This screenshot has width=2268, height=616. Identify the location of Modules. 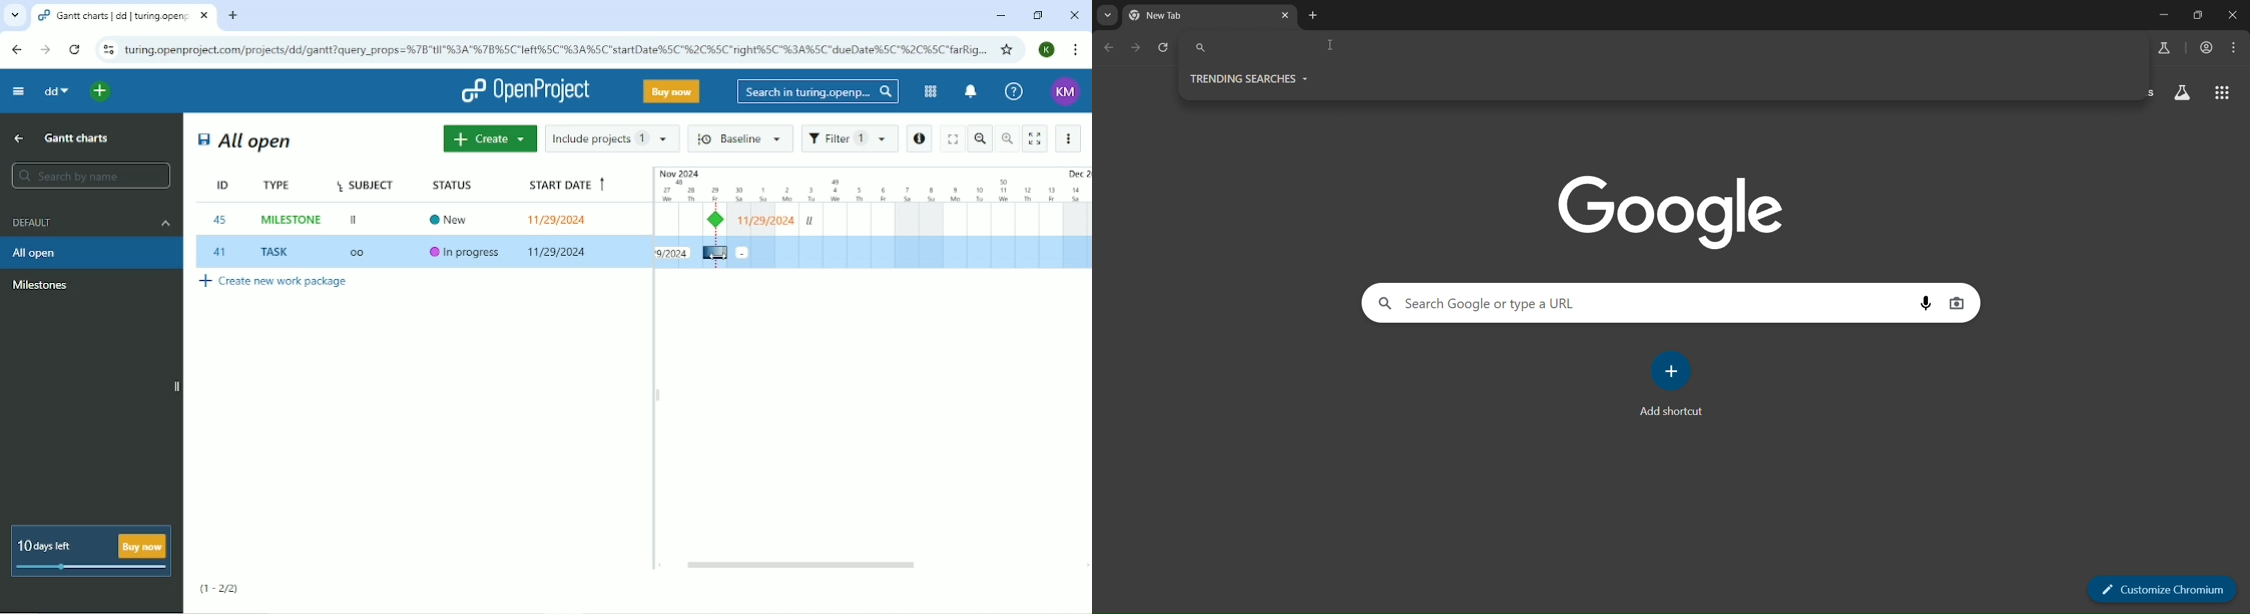
(929, 91).